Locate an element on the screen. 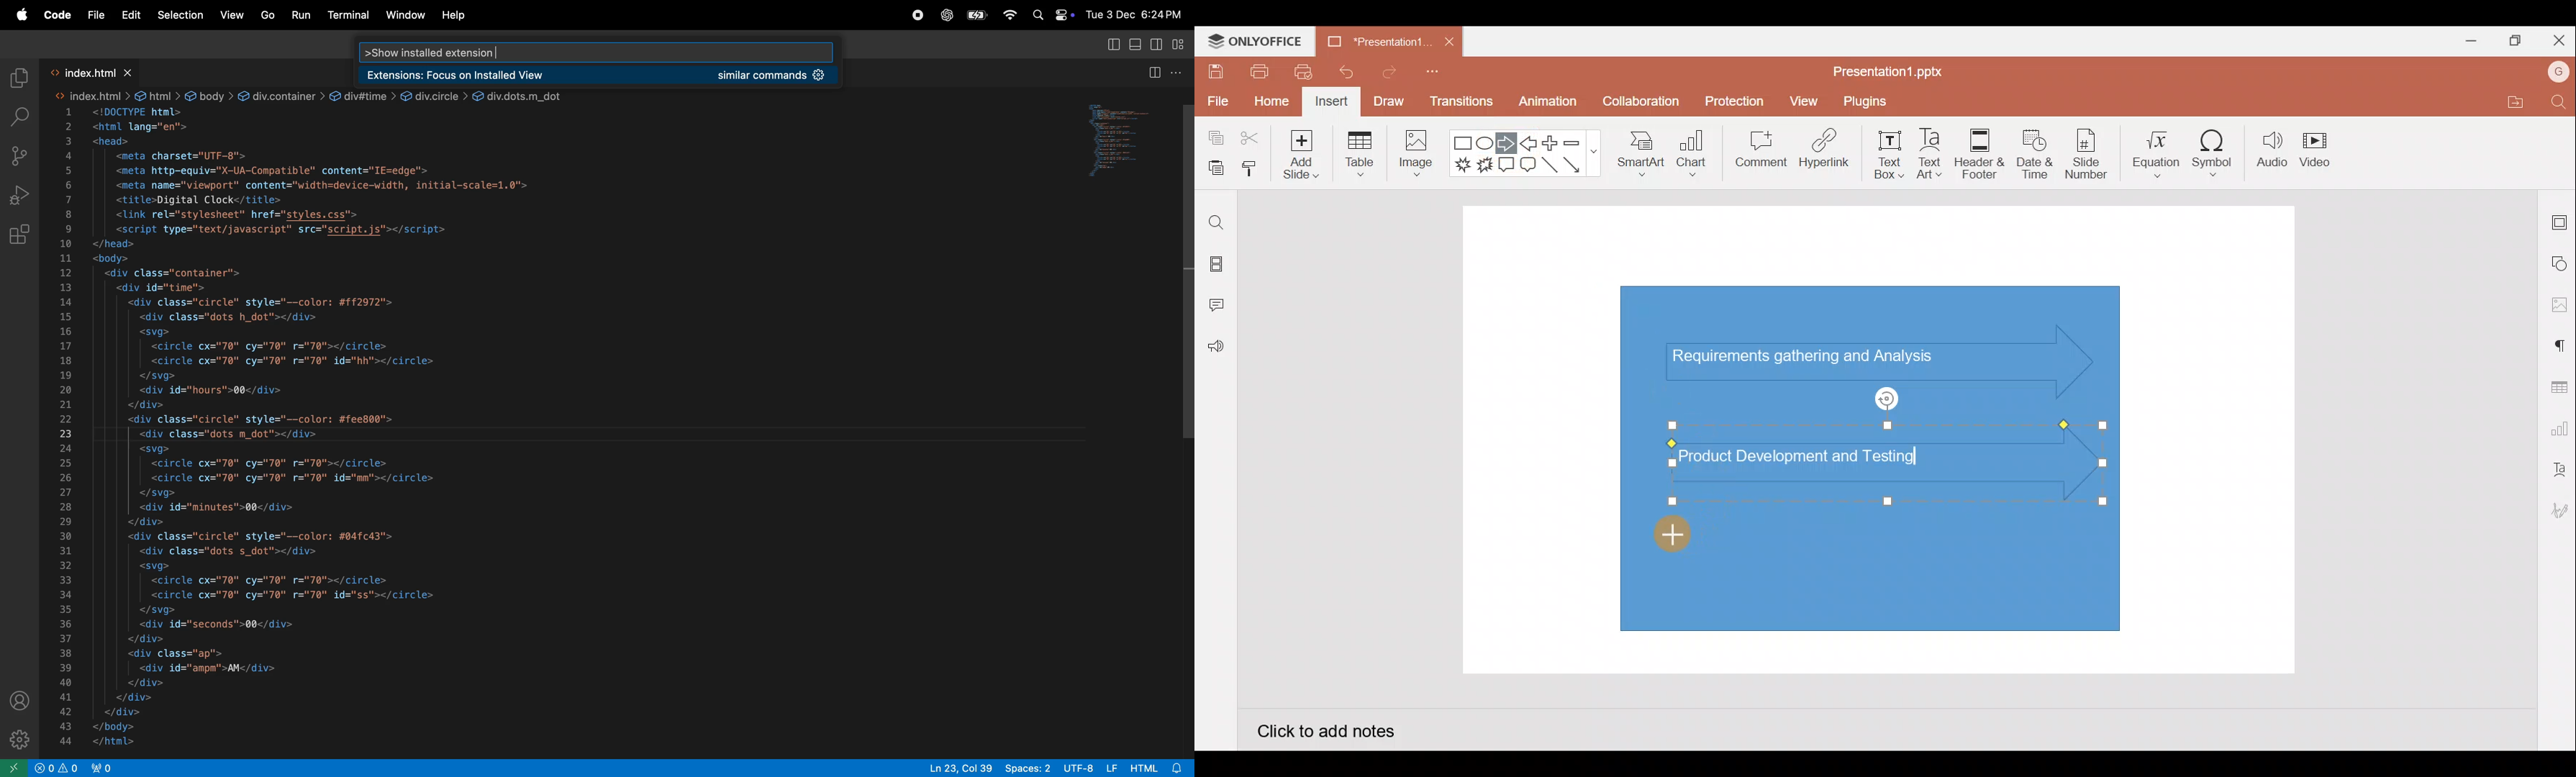 Image resolution: width=2576 pixels, height=784 pixels. Home is located at coordinates (1271, 103).